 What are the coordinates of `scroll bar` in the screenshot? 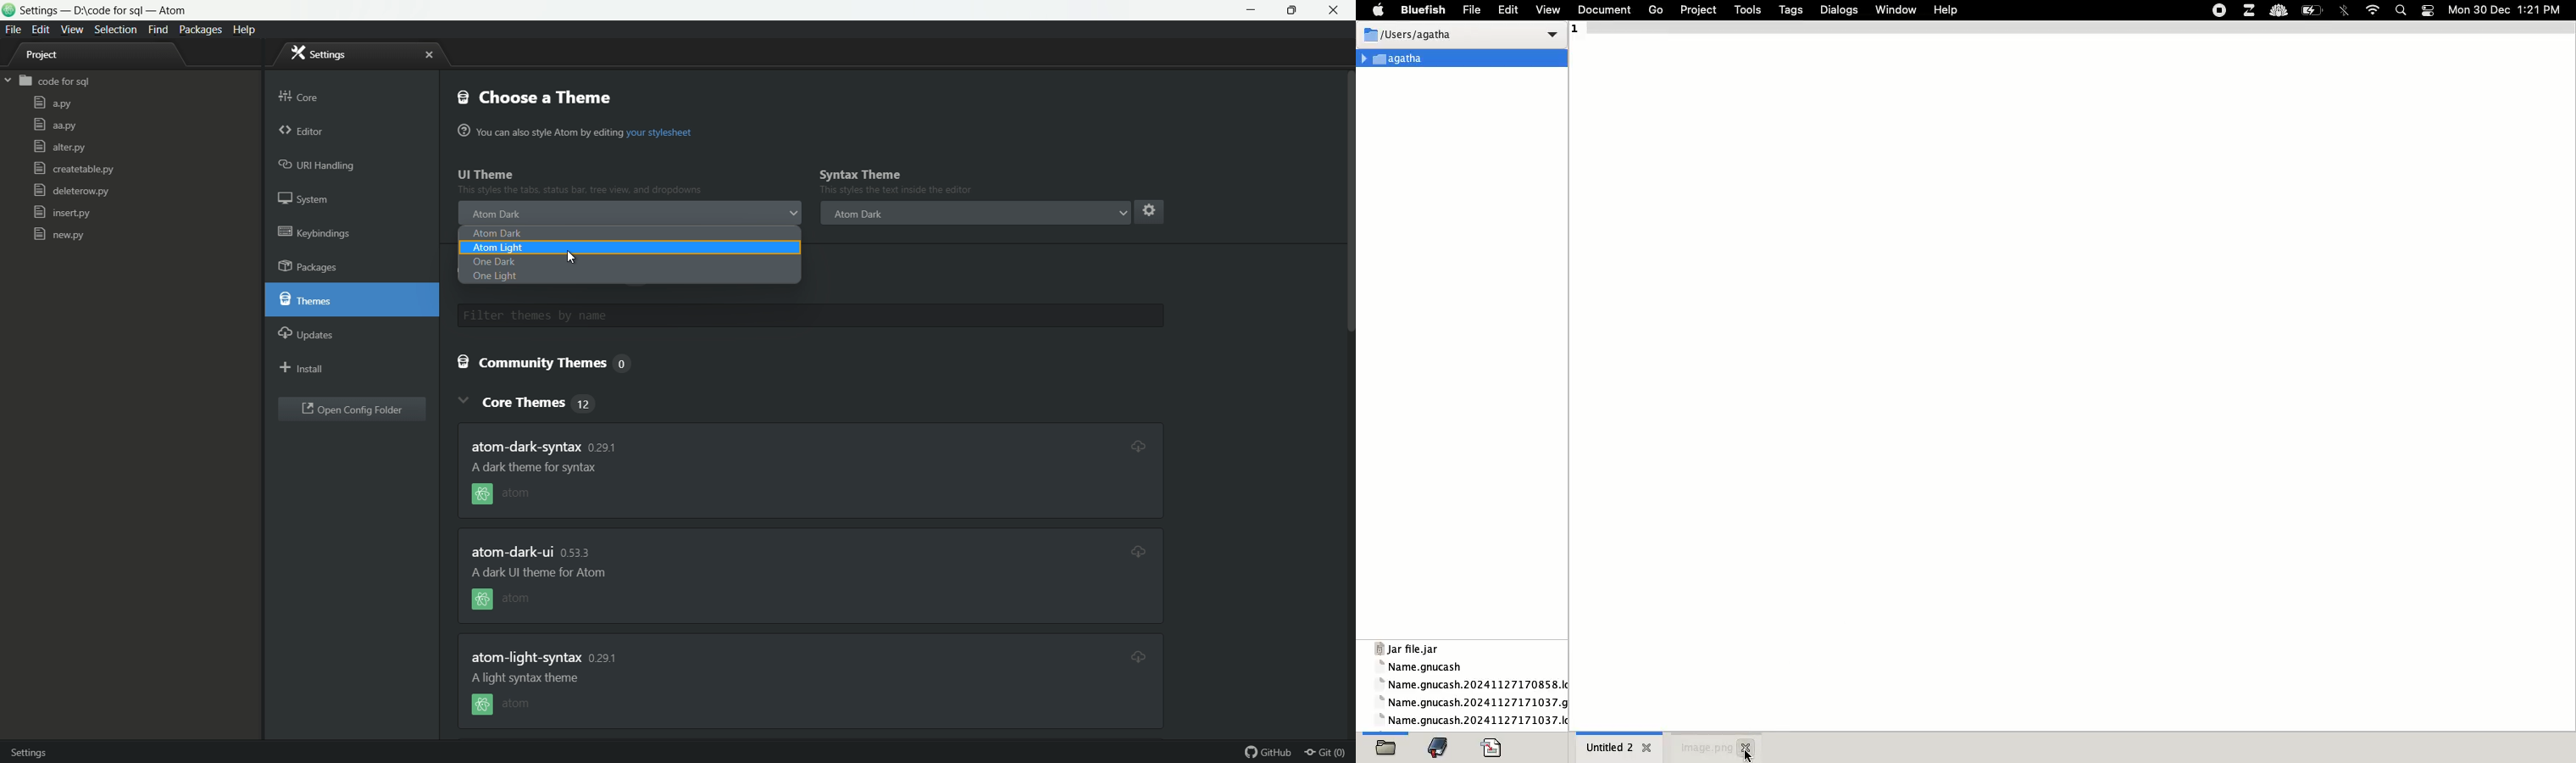 It's located at (1347, 345).